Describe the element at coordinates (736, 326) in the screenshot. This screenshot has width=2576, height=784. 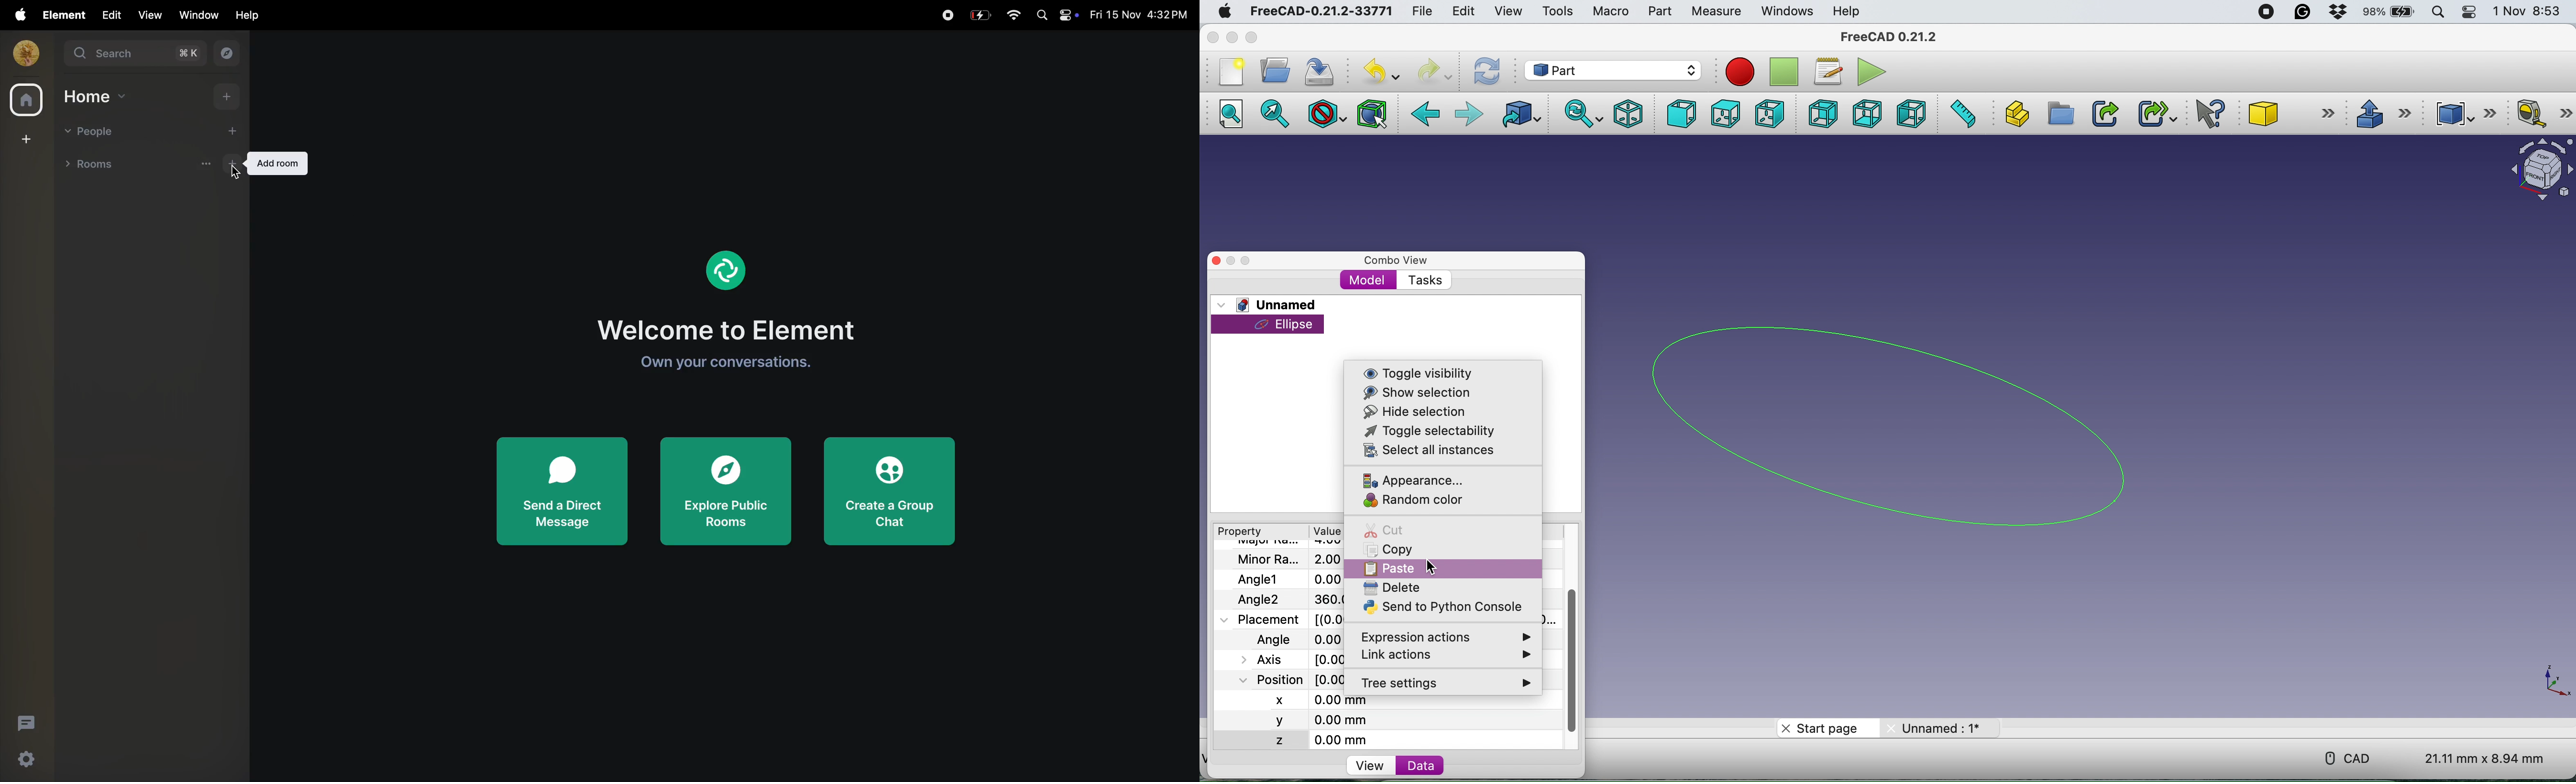
I see `welcome to element ` at that location.